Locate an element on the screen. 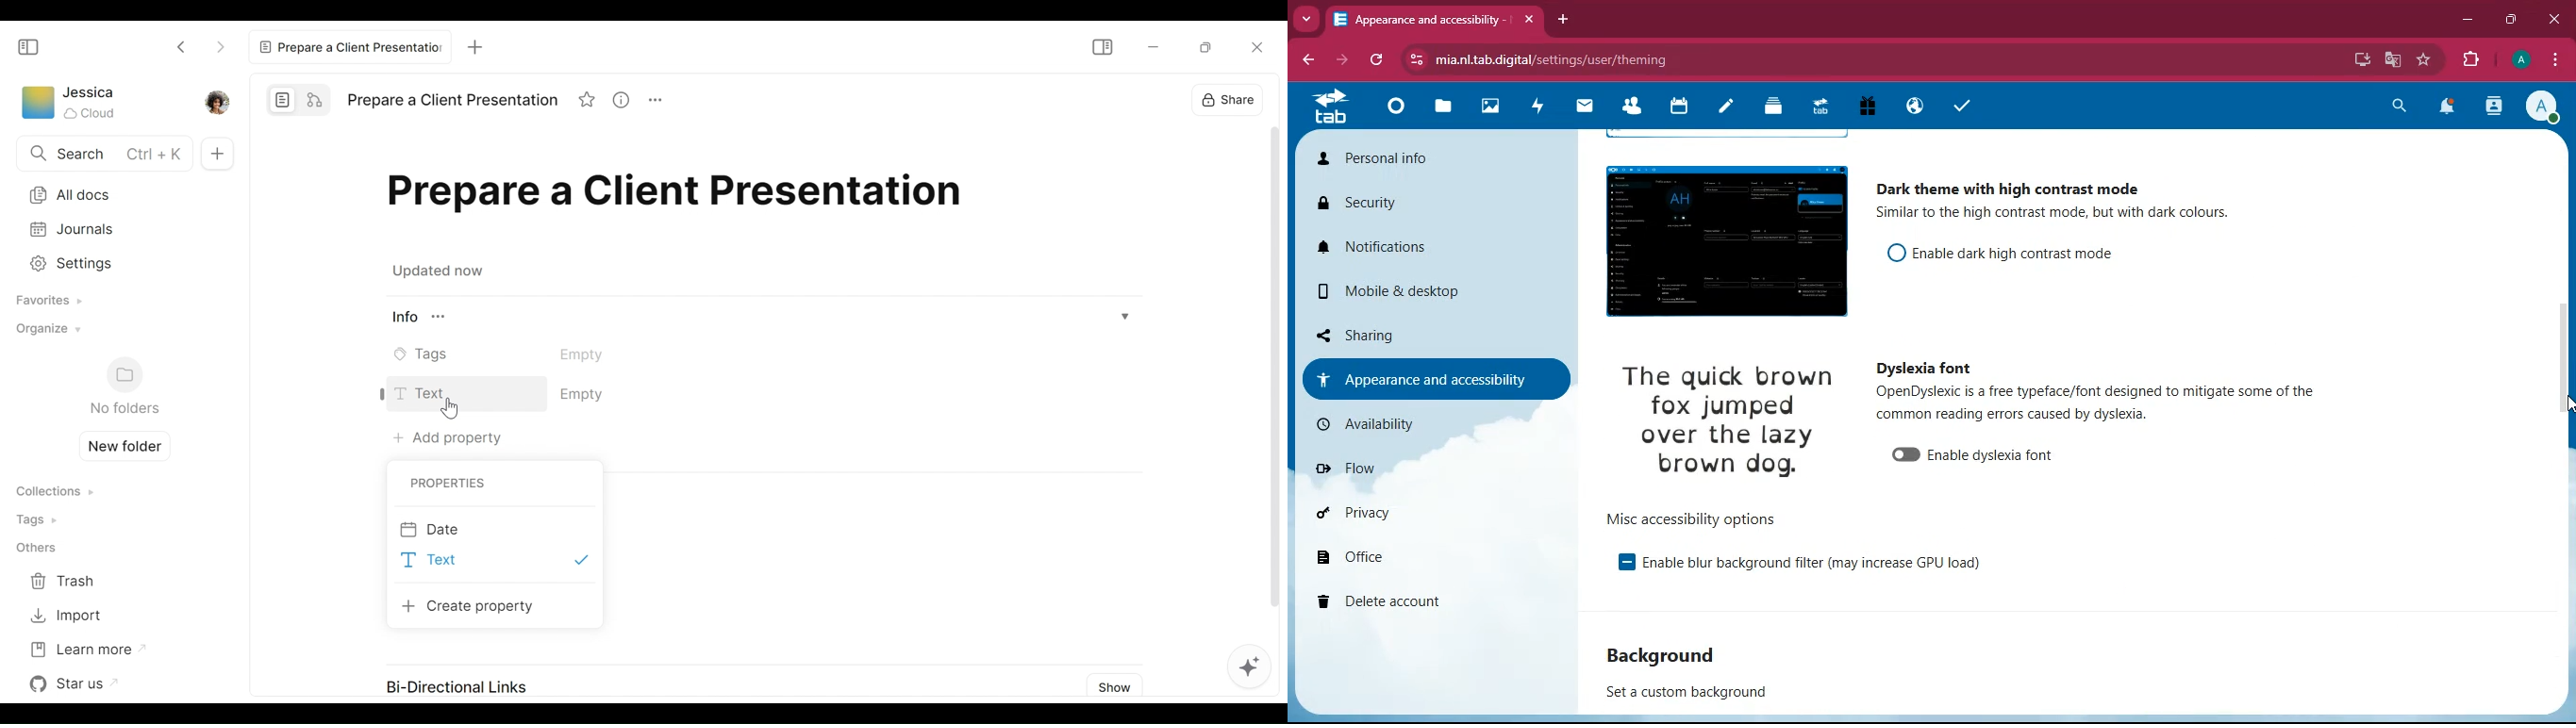 The image size is (2576, 728). more is located at coordinates (1306, 19).